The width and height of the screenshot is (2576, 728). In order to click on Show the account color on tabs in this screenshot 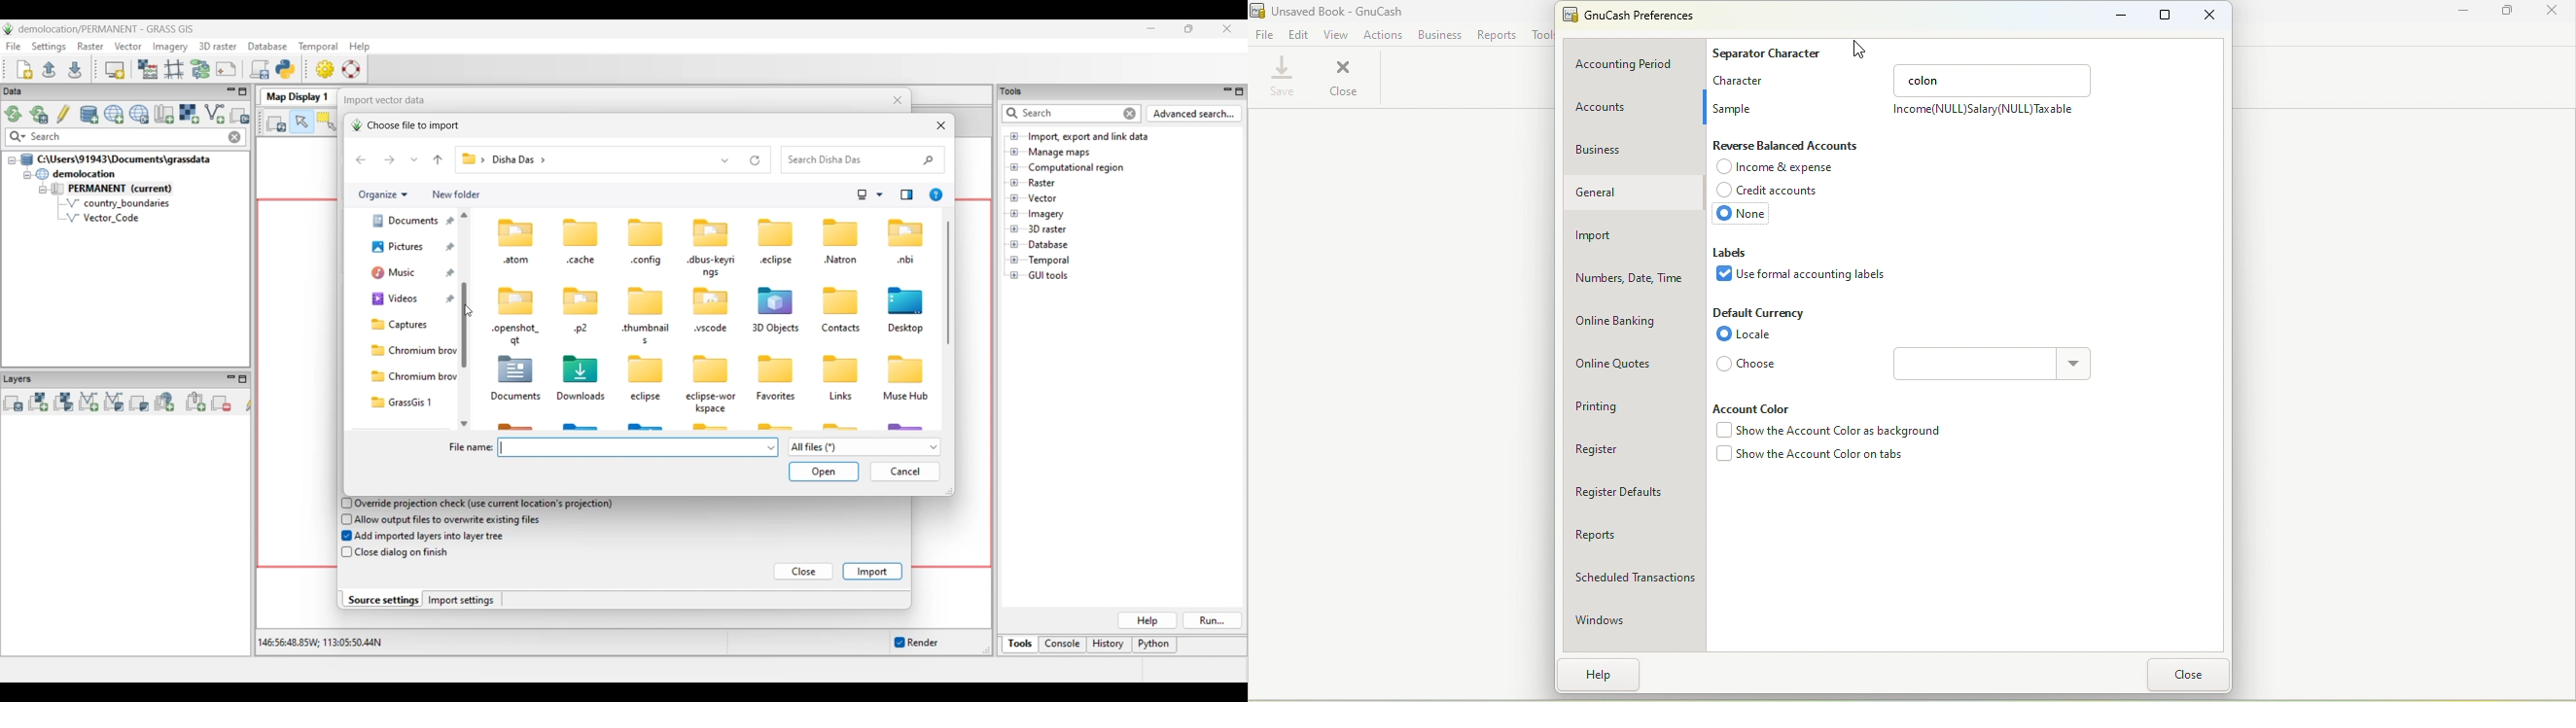, I will do `click(1824, 456)`.